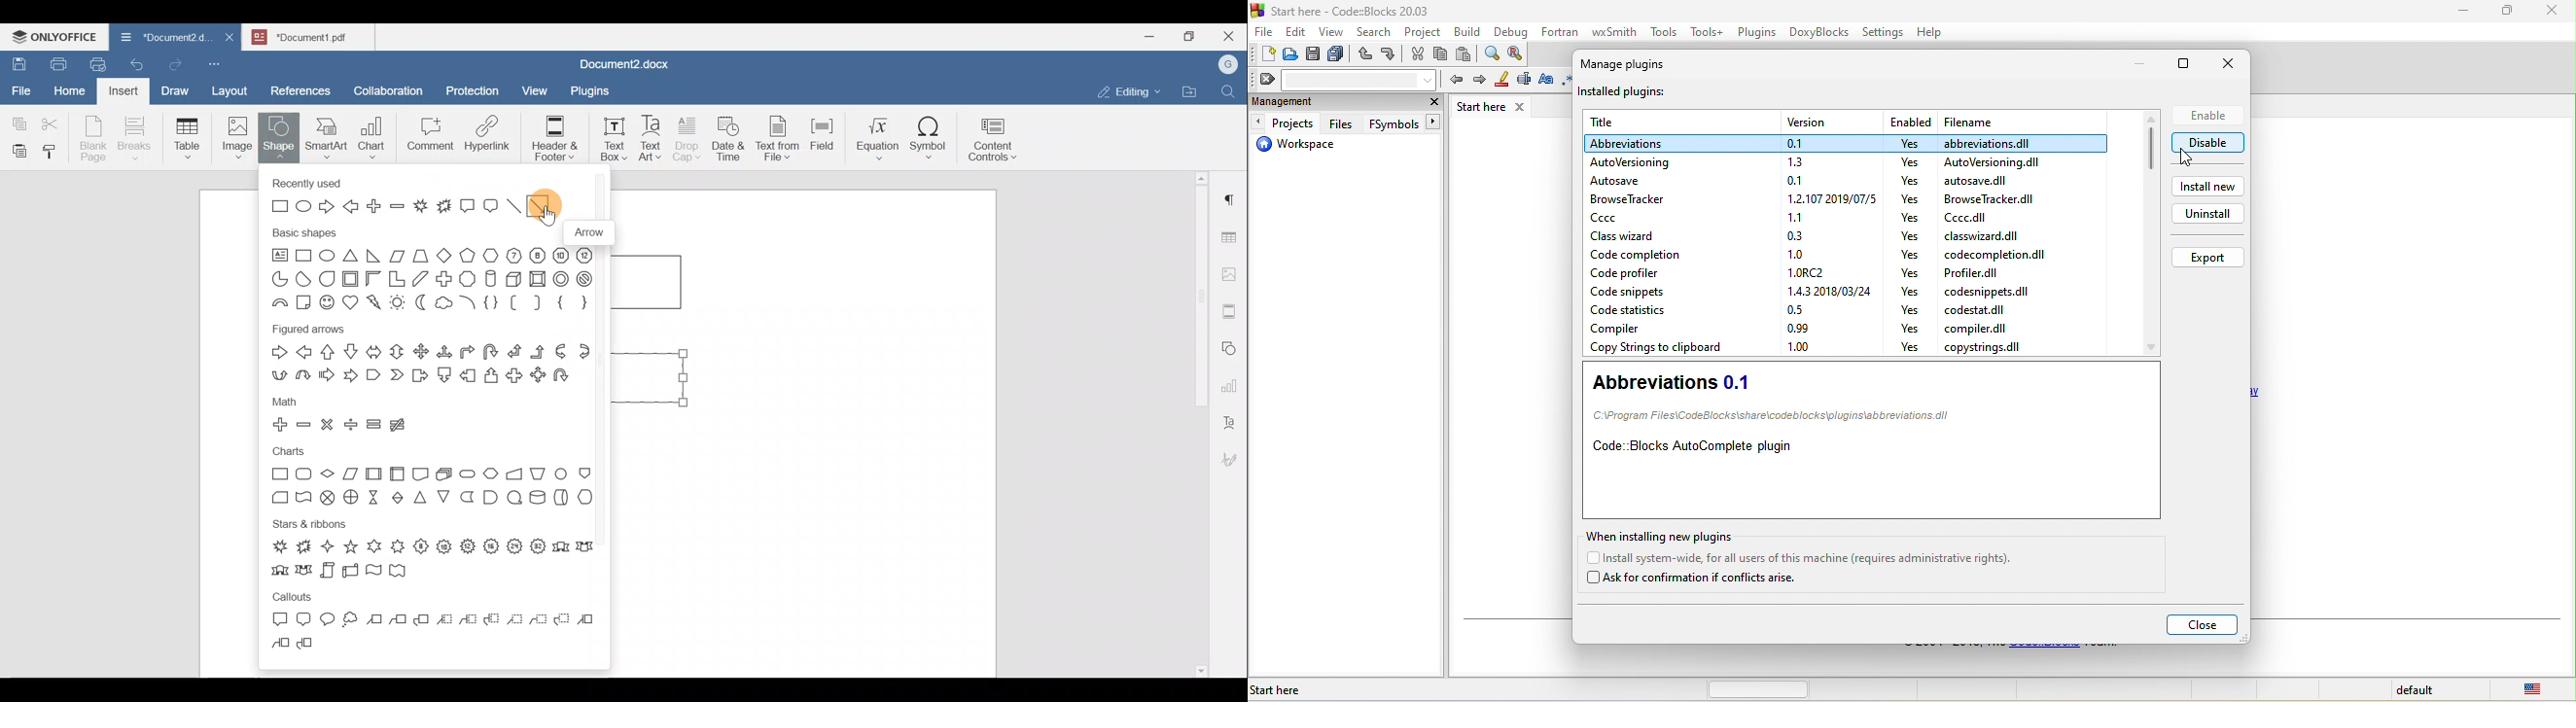 The height and width of the screenshot is (728, 2576). What do you see at coordinates (233, 88) in the screenshot?
I see `Layout` at bounding box center [233, 88].